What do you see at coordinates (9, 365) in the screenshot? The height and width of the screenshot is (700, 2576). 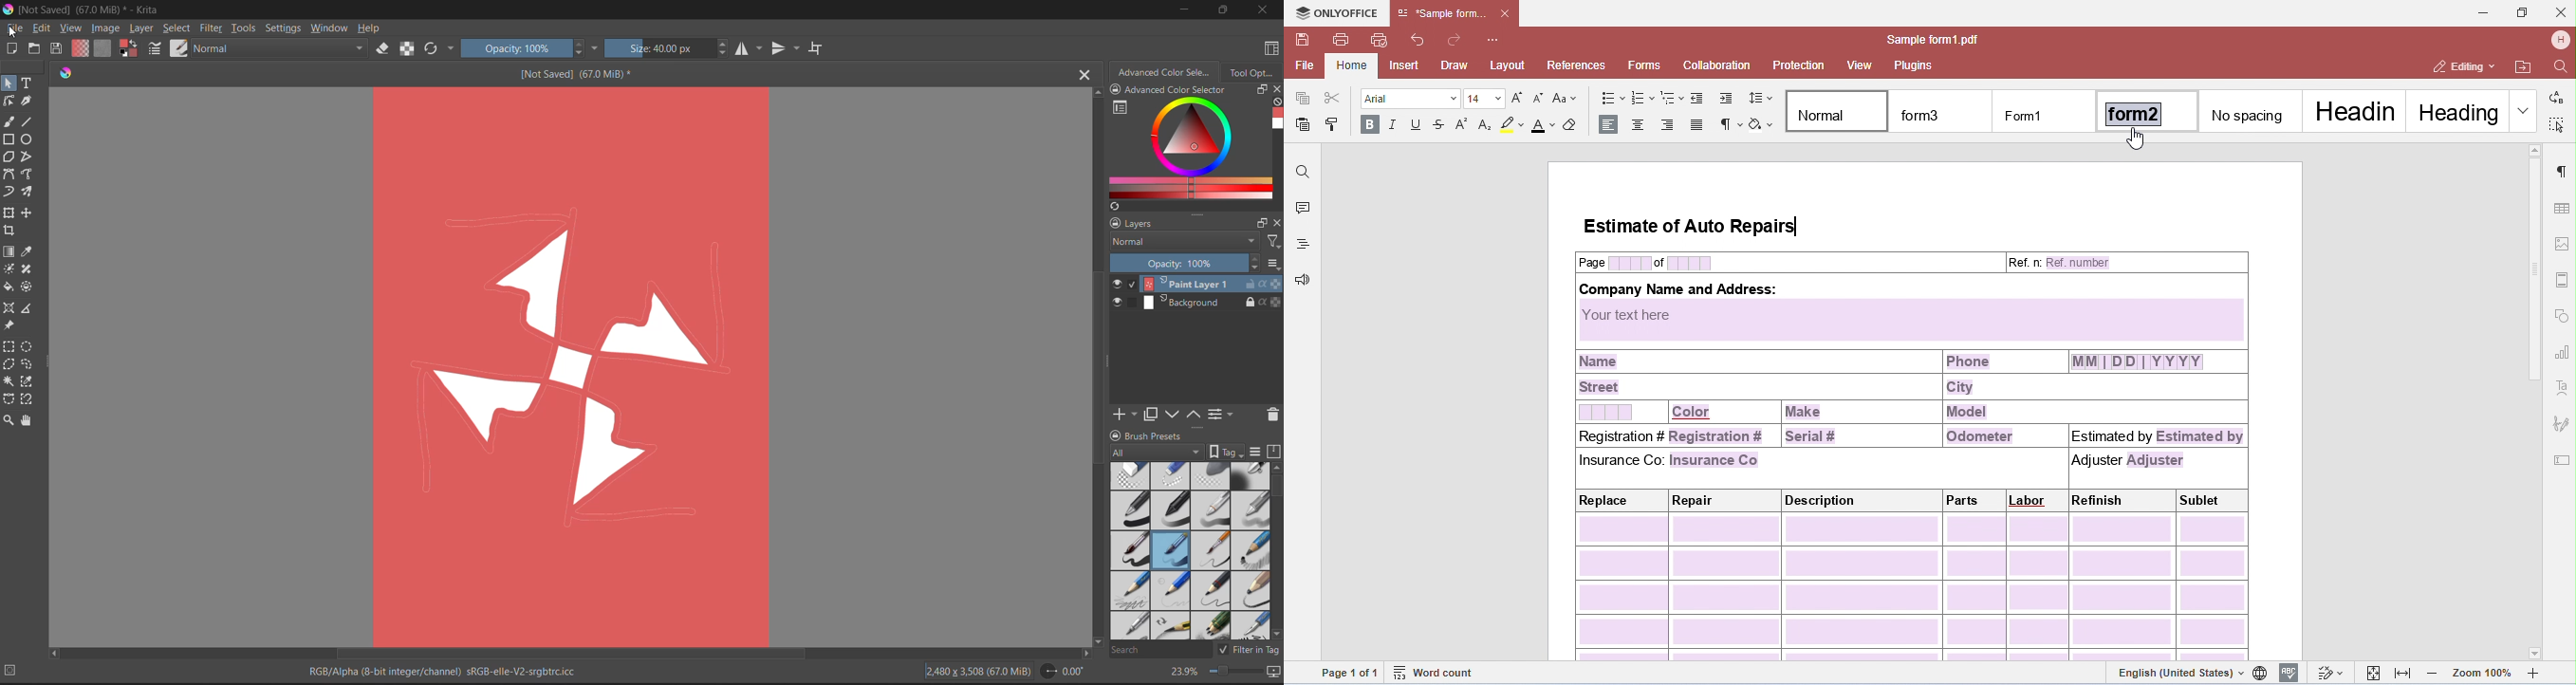 I see `tools` at bounding box center [9, 365].